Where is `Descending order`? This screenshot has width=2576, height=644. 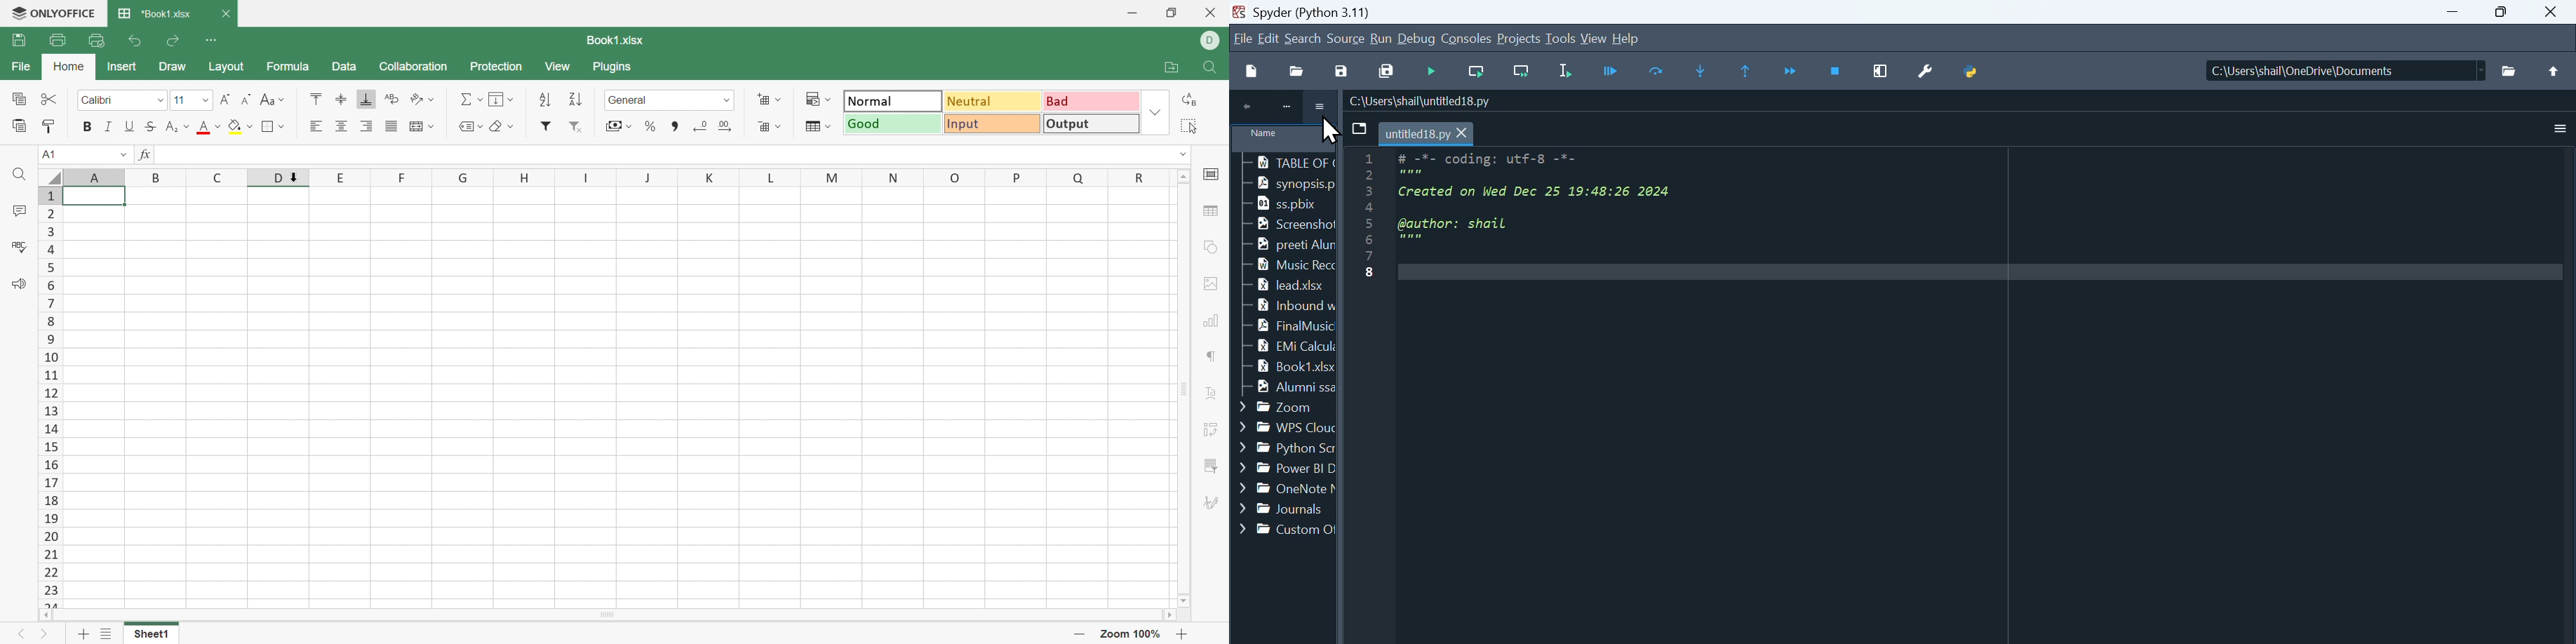 Descending order is located at coordinates (574, 99).